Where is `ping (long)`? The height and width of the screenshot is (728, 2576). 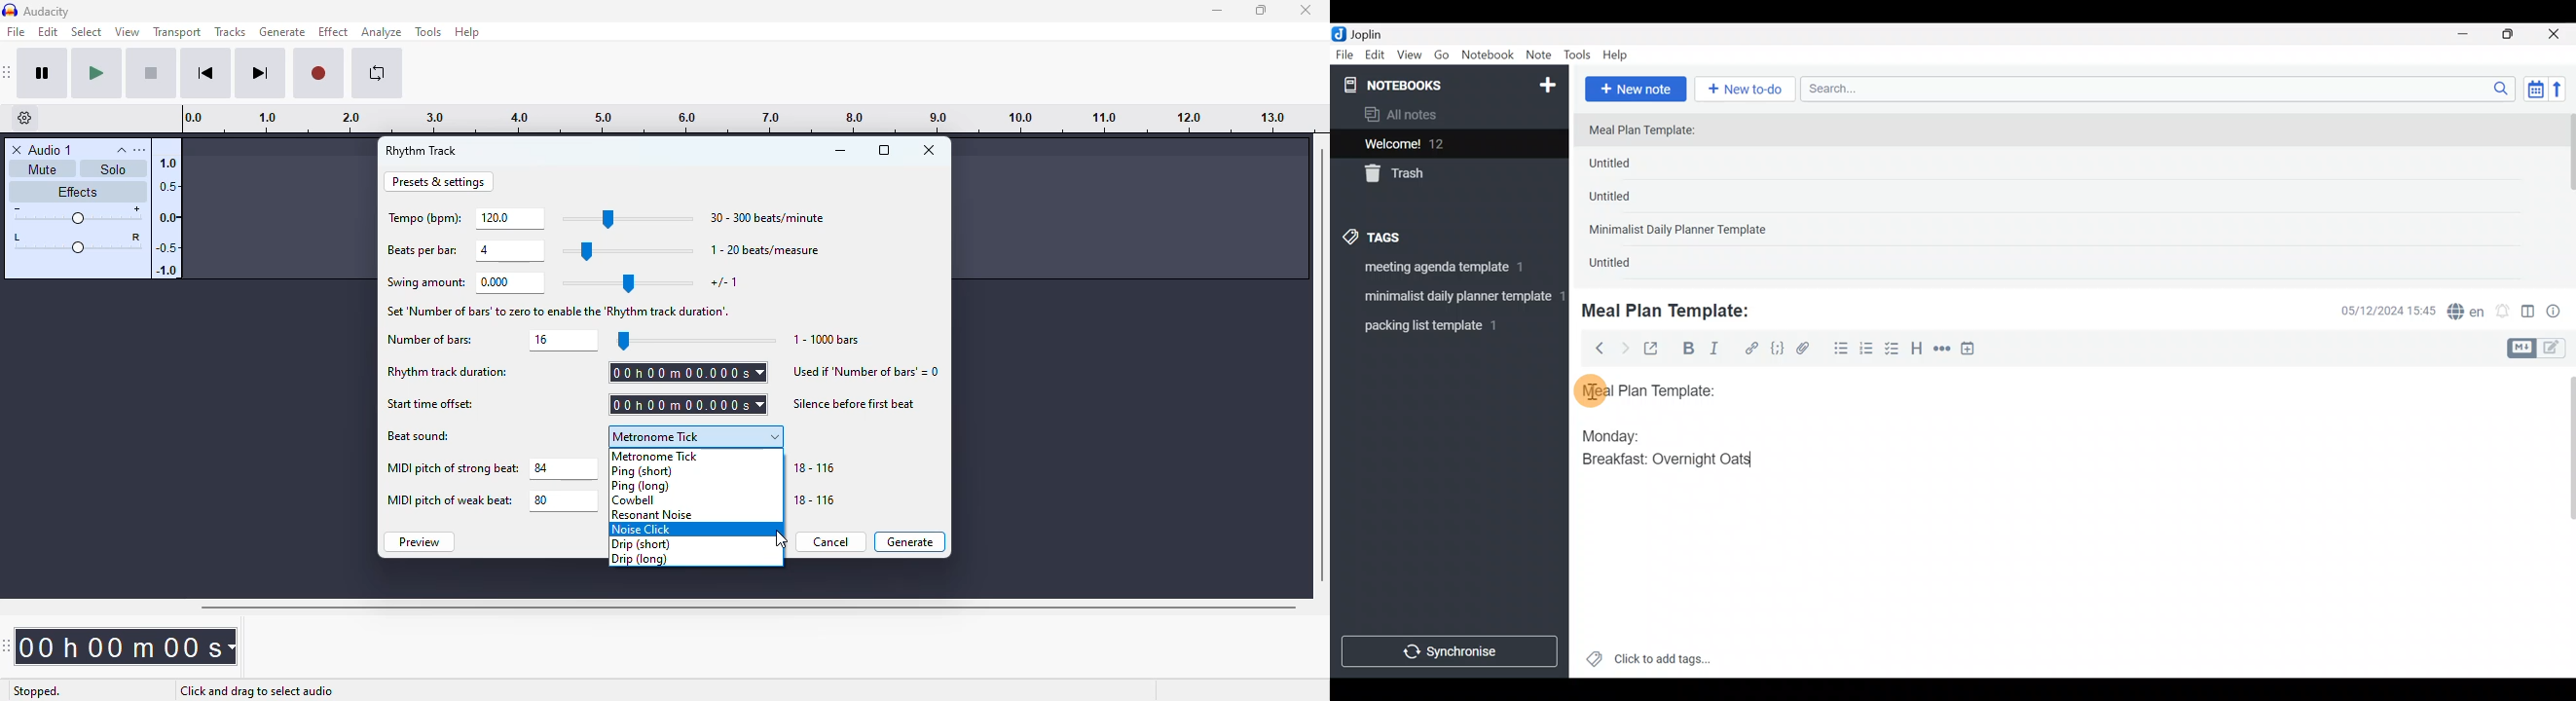 ping (long) is located at coordinates (695, 487).